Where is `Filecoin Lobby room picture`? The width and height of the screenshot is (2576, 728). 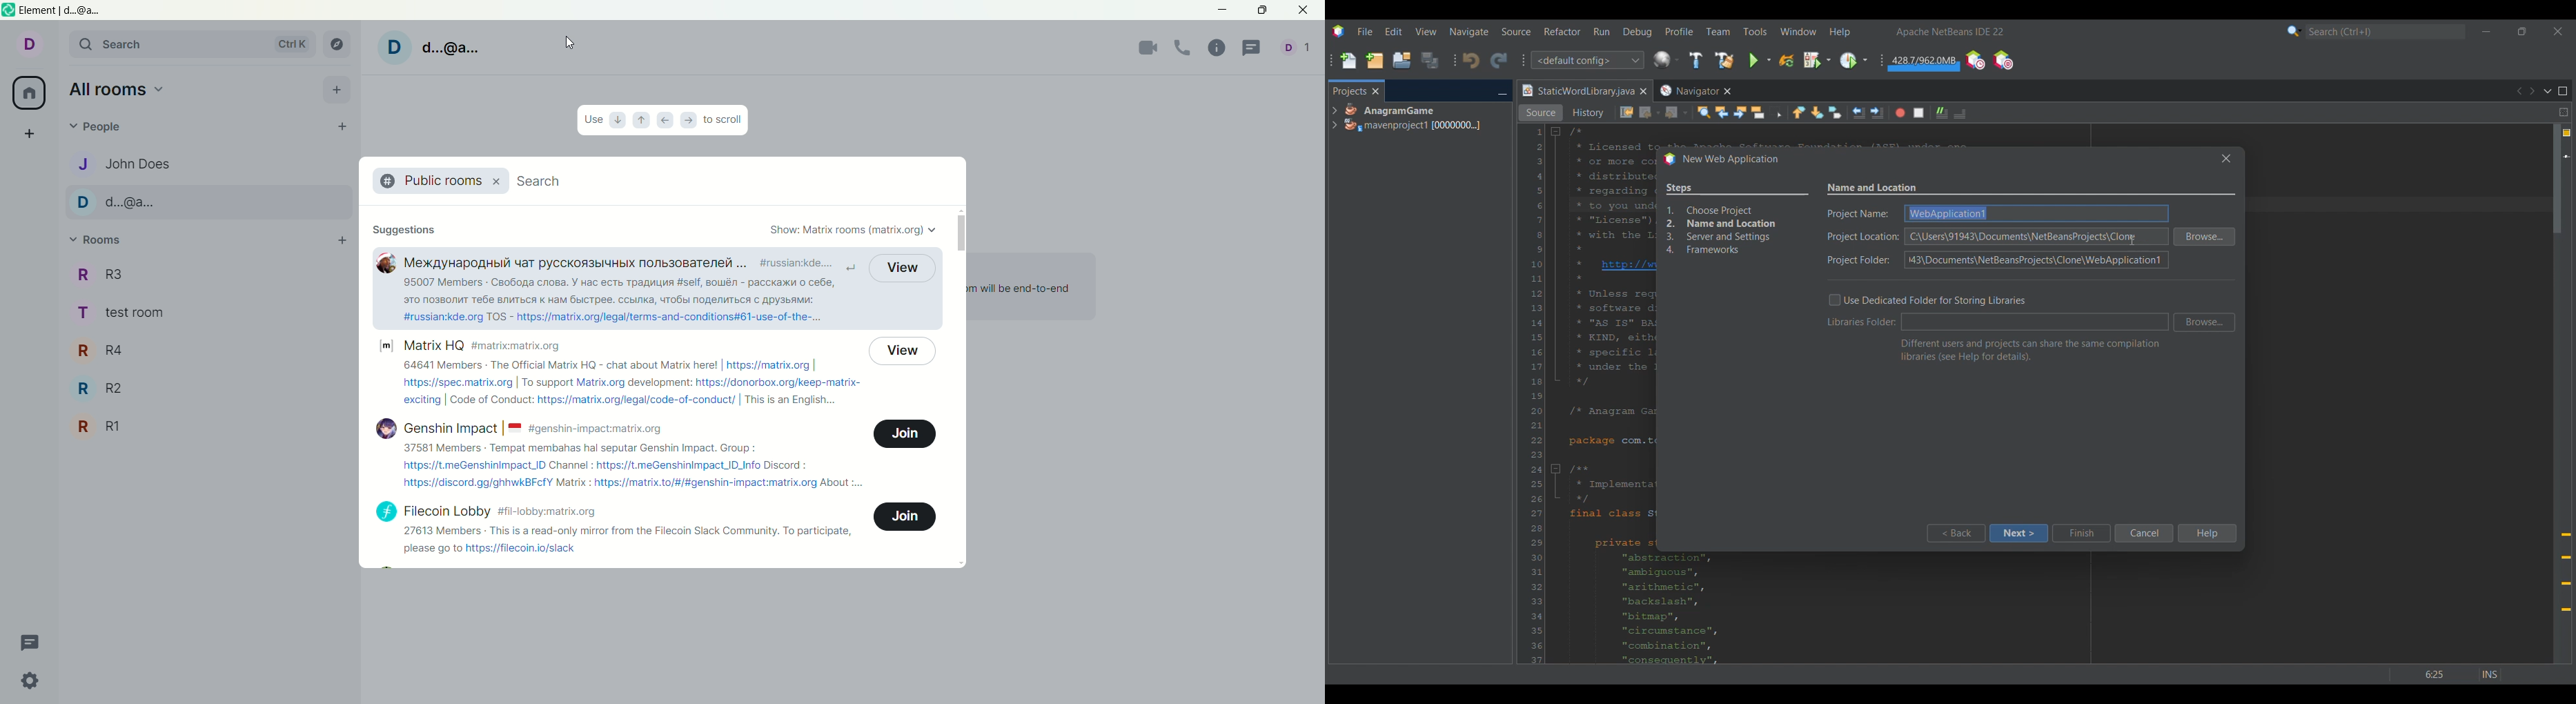 Filecoin Lobby room picture is located at coordinates (386, 511).